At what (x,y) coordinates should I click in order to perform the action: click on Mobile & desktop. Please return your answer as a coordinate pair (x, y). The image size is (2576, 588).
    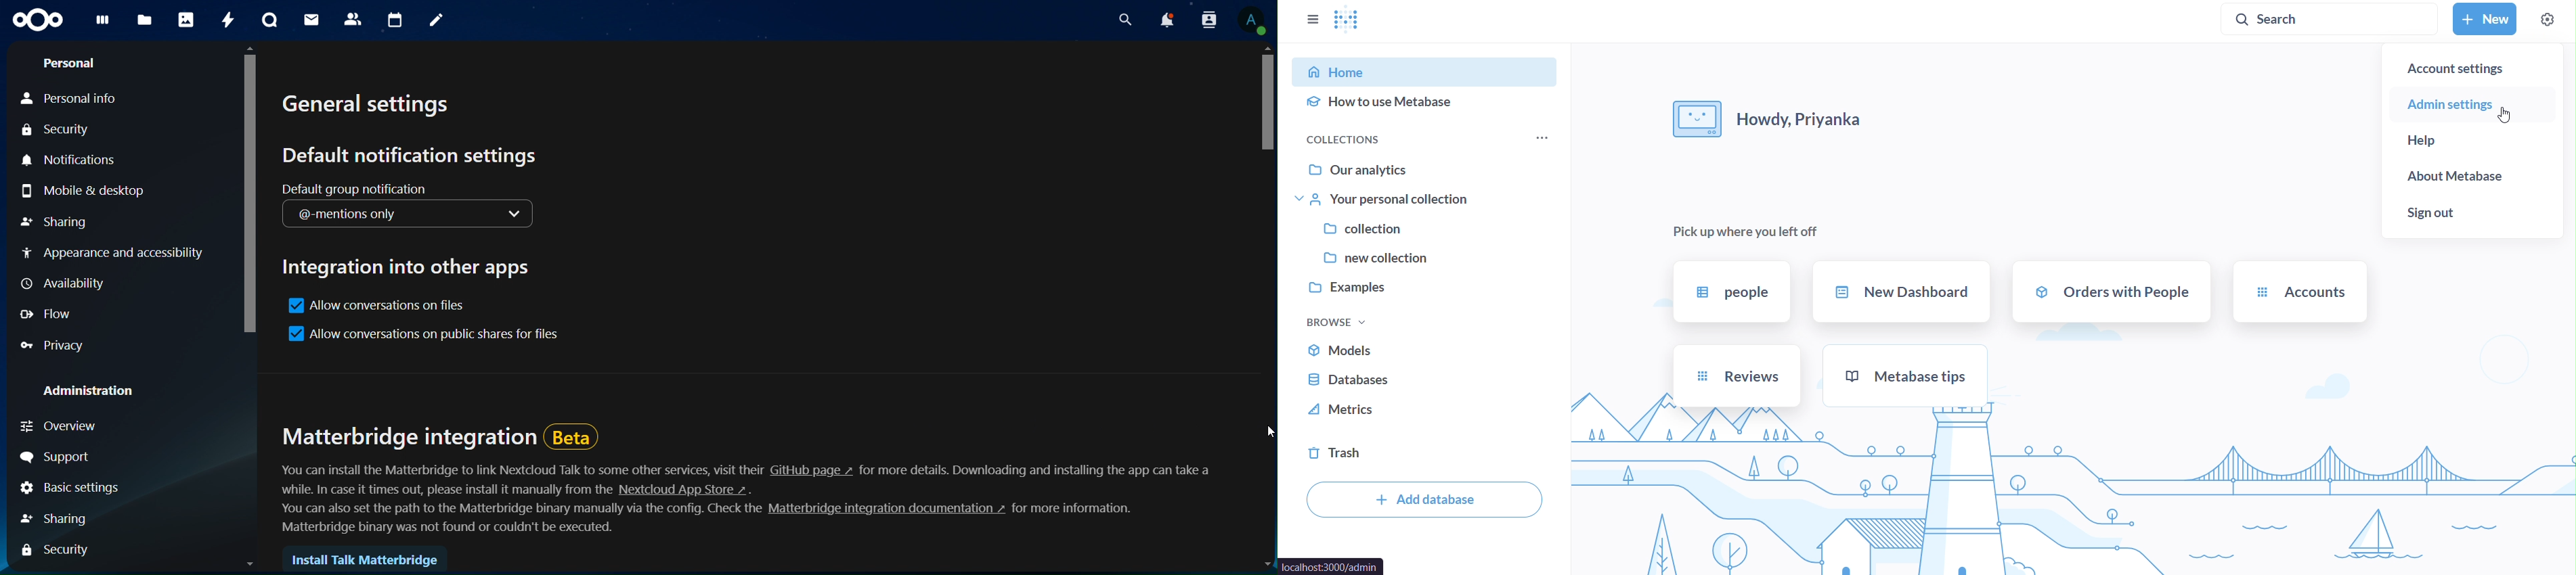
    Looking at the image, I should click on (93, 193).